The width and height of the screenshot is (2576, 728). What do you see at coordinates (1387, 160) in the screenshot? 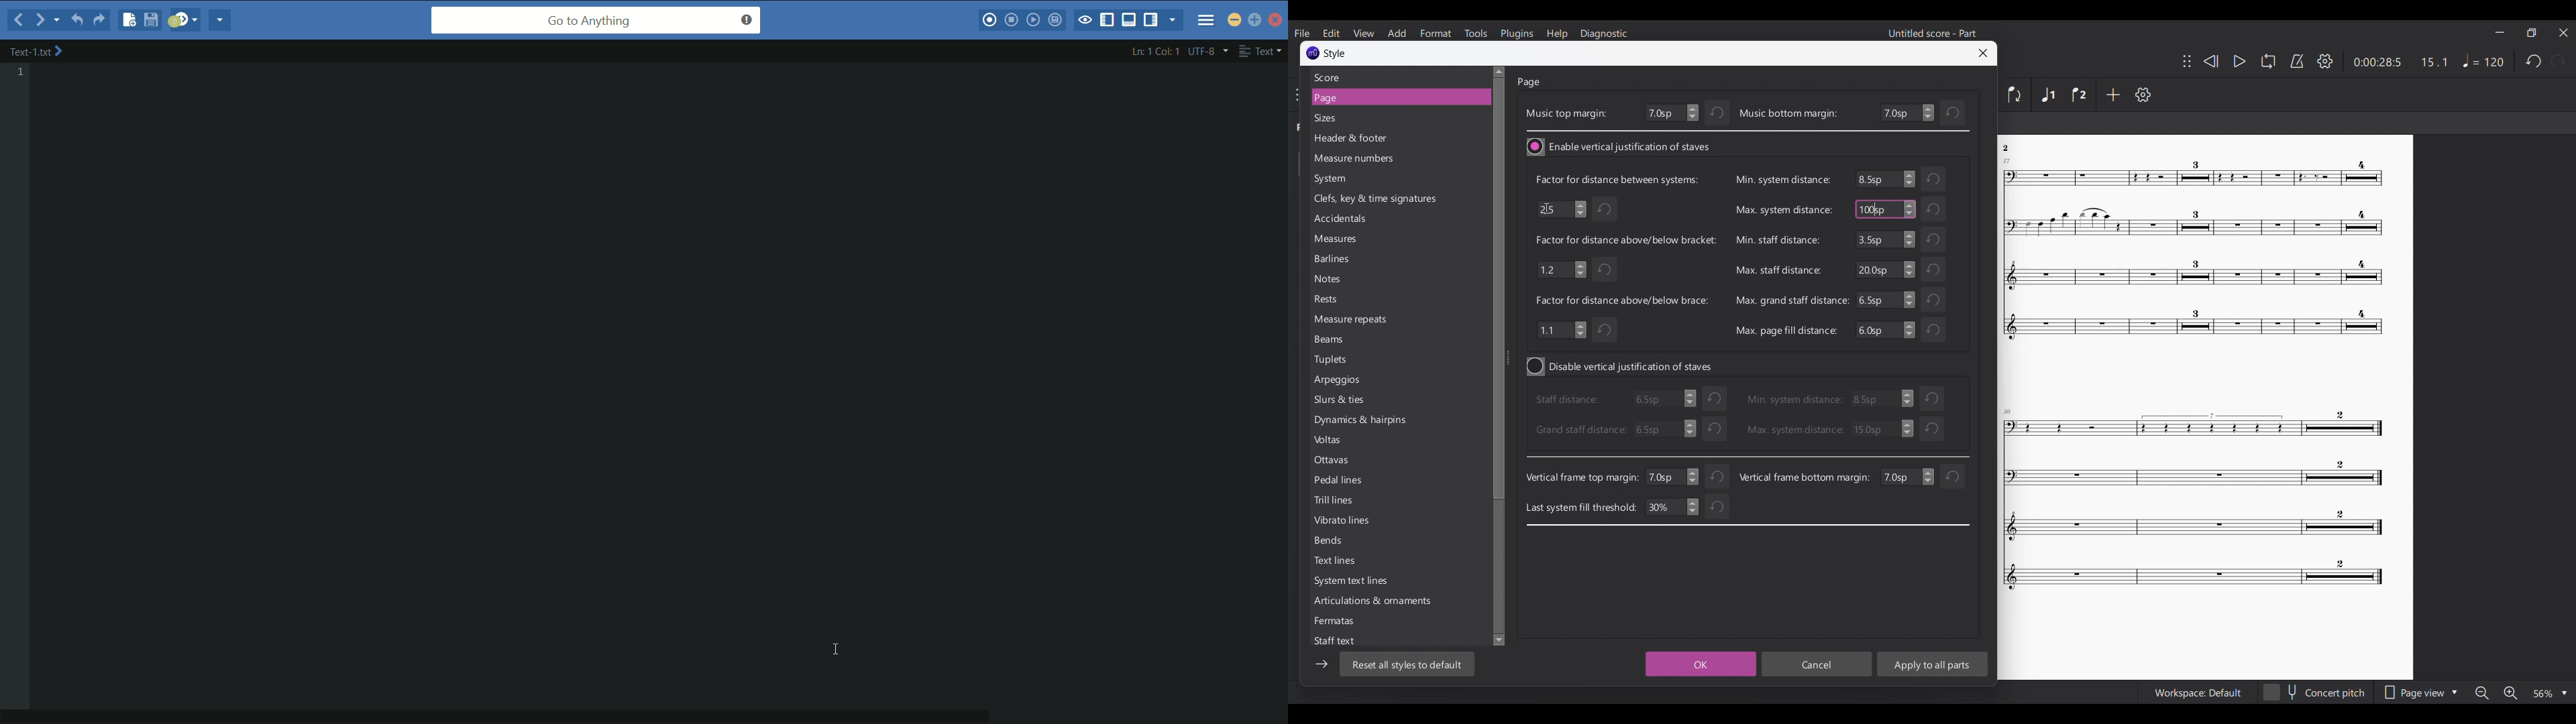
I see `measure numbers` at bounding box center [1387, 160].